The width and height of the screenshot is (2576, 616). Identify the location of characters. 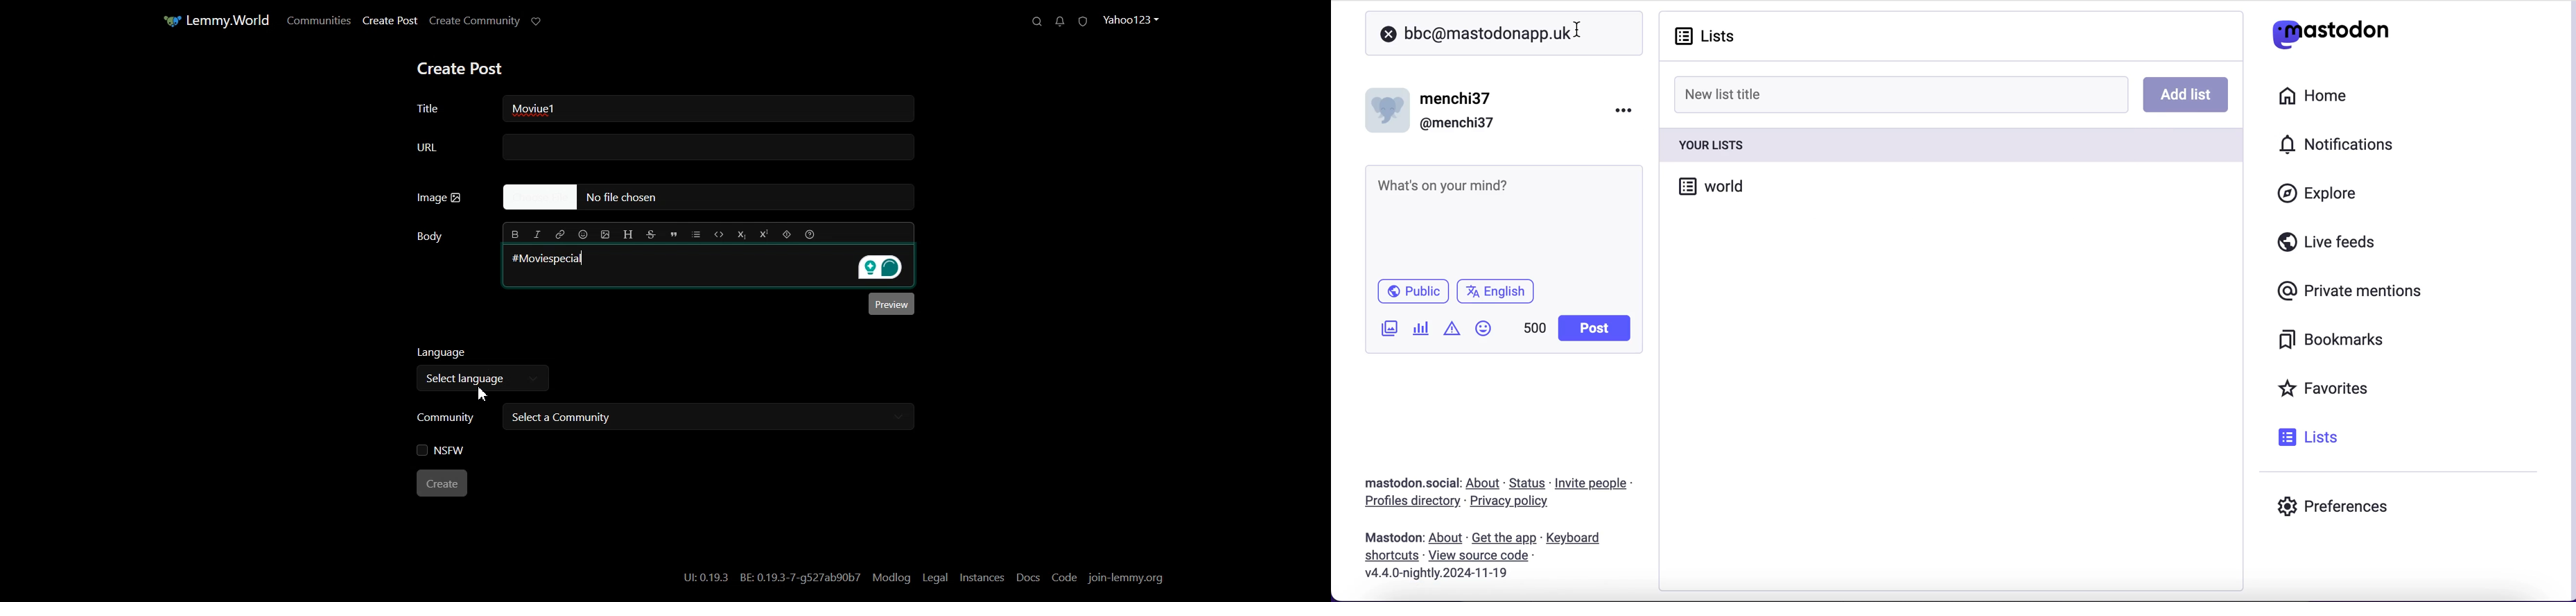
(1535, 330).